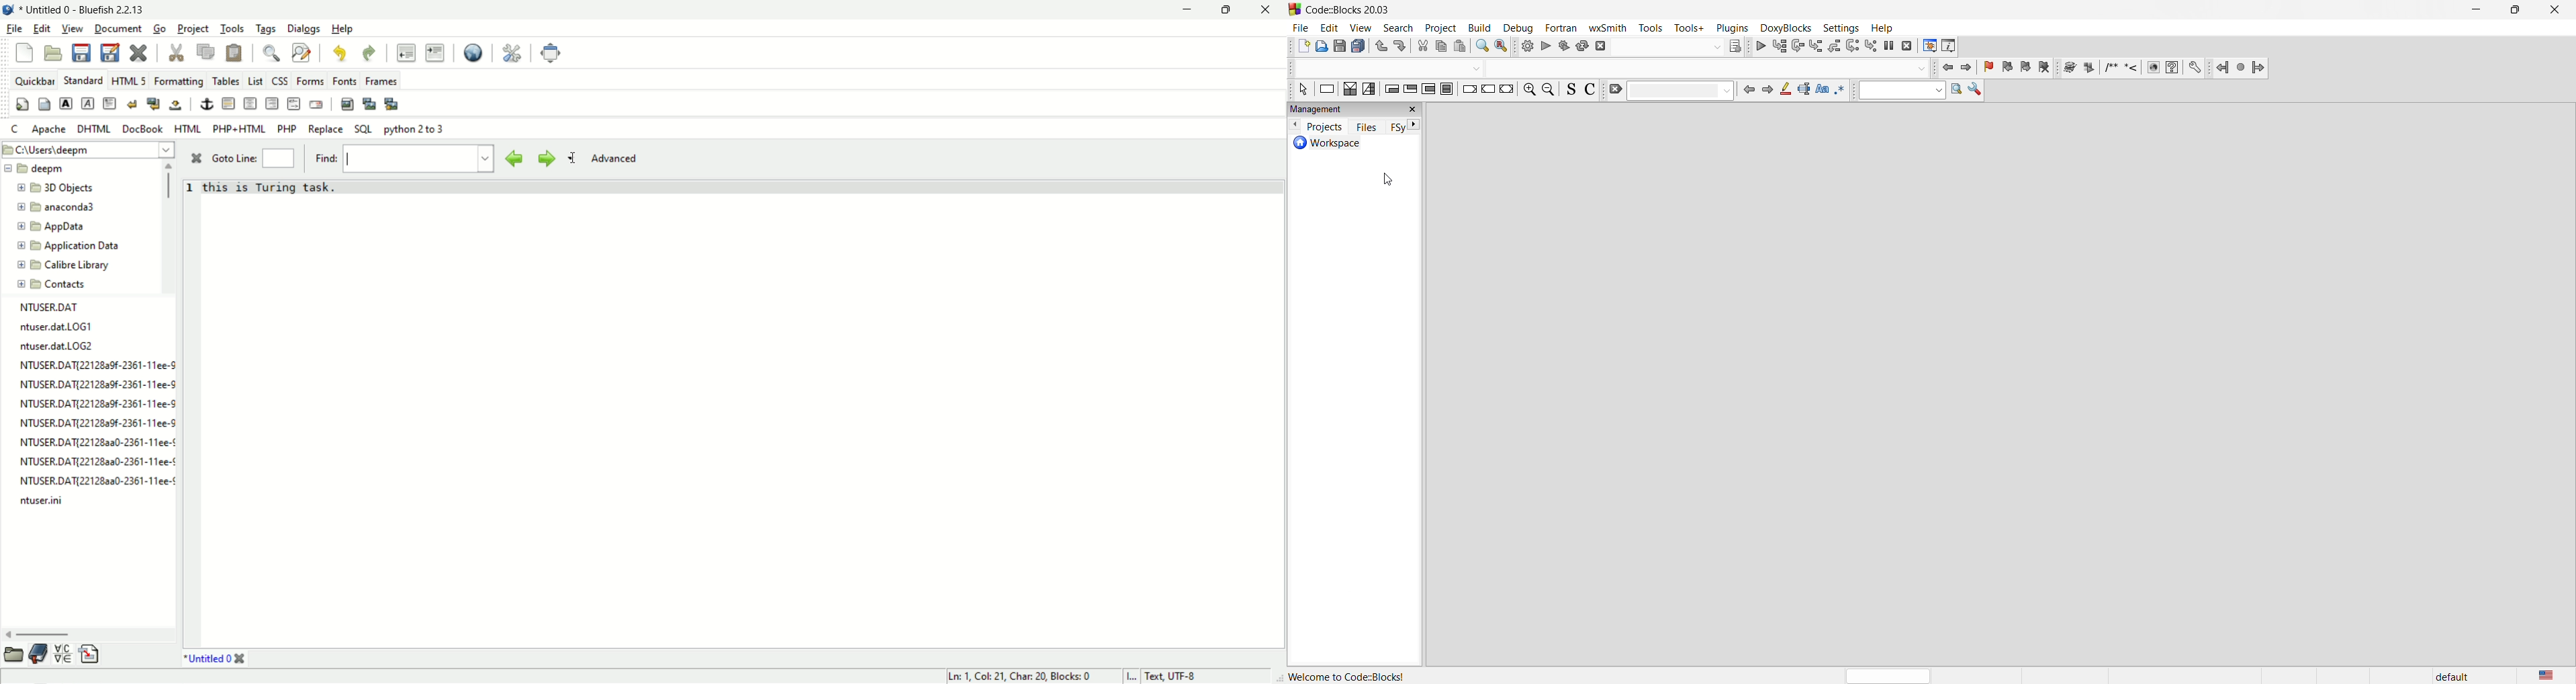  Describe the element at coordinates (44, 503) in the screenshot. I see `ntuser.ini` at that location.